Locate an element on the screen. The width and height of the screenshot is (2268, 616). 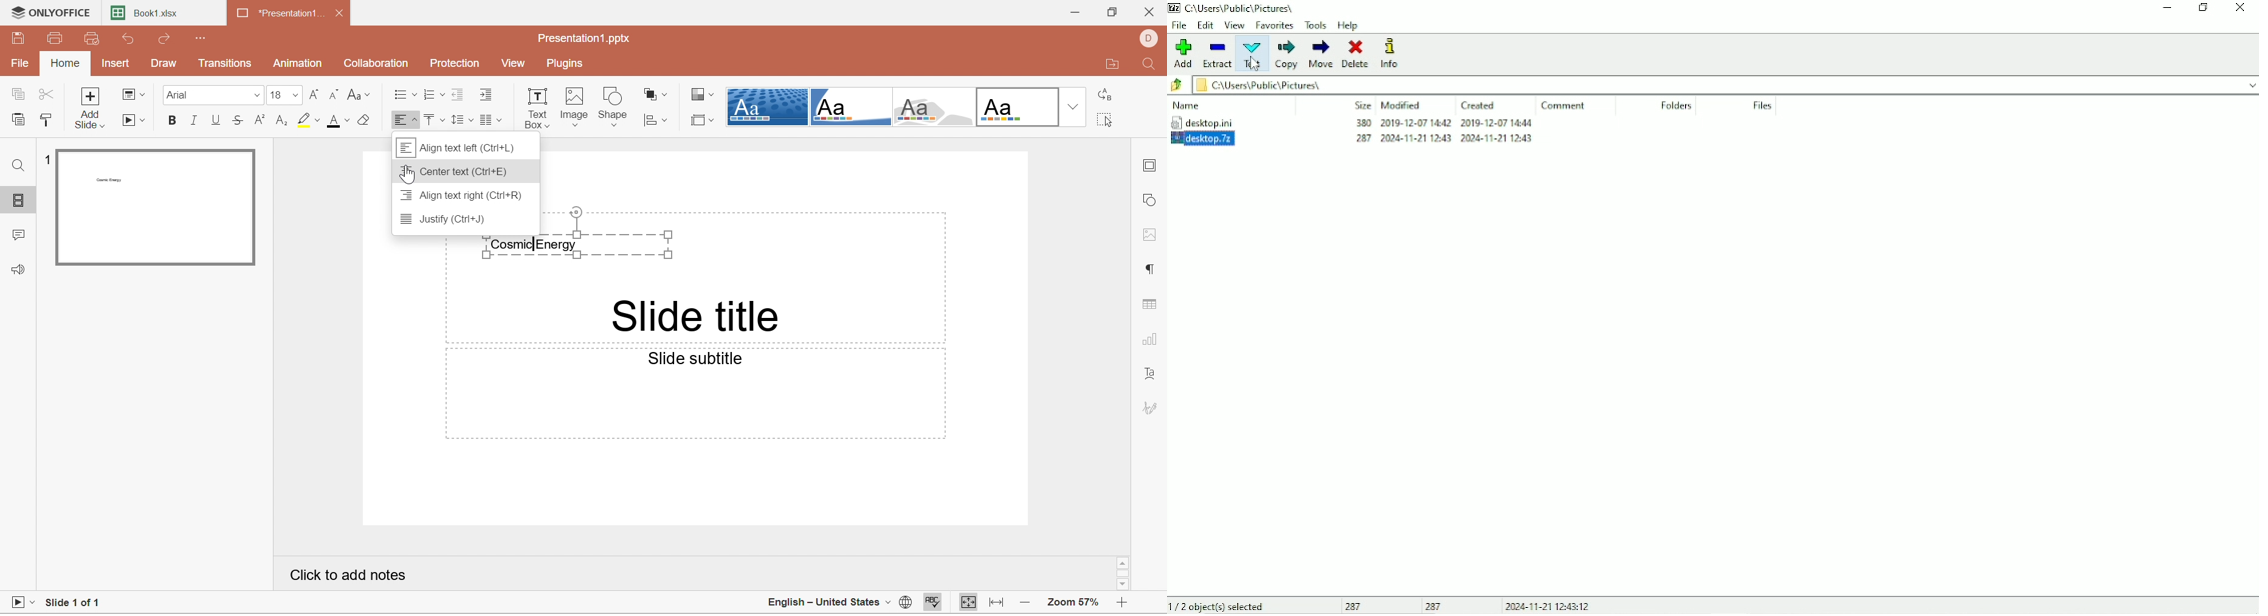
Bold is located at coordinates (170, 120).